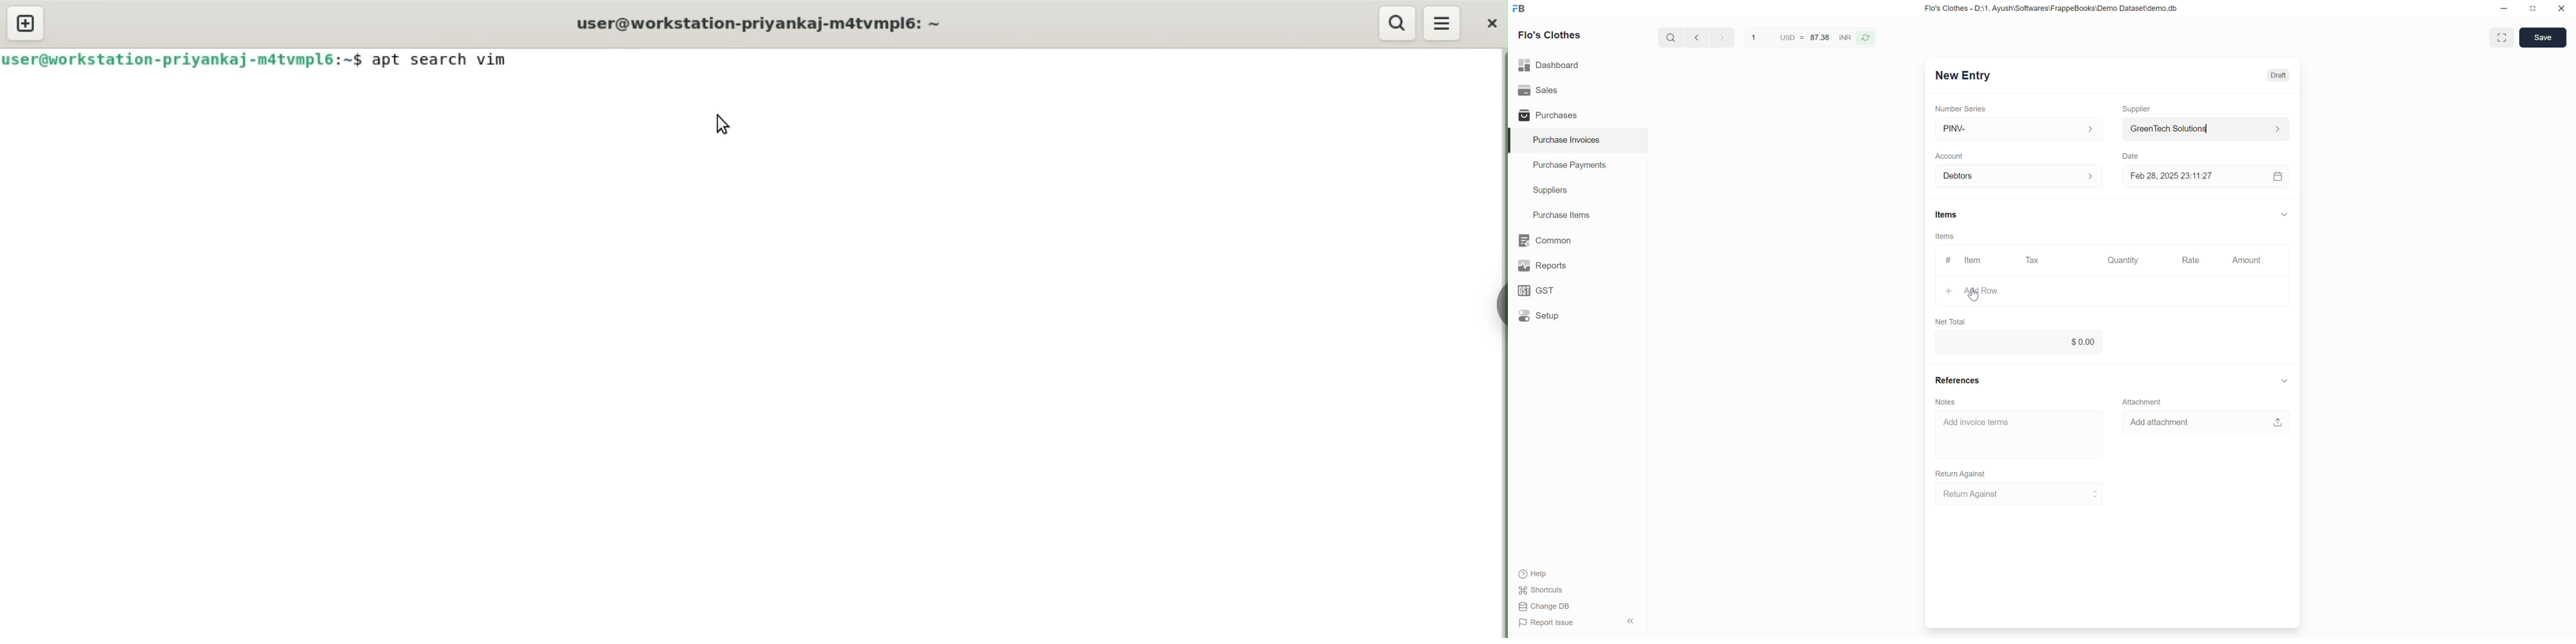 This screenshot has width=2576, height=644. I want to click on Notes, so click(1945, 402).